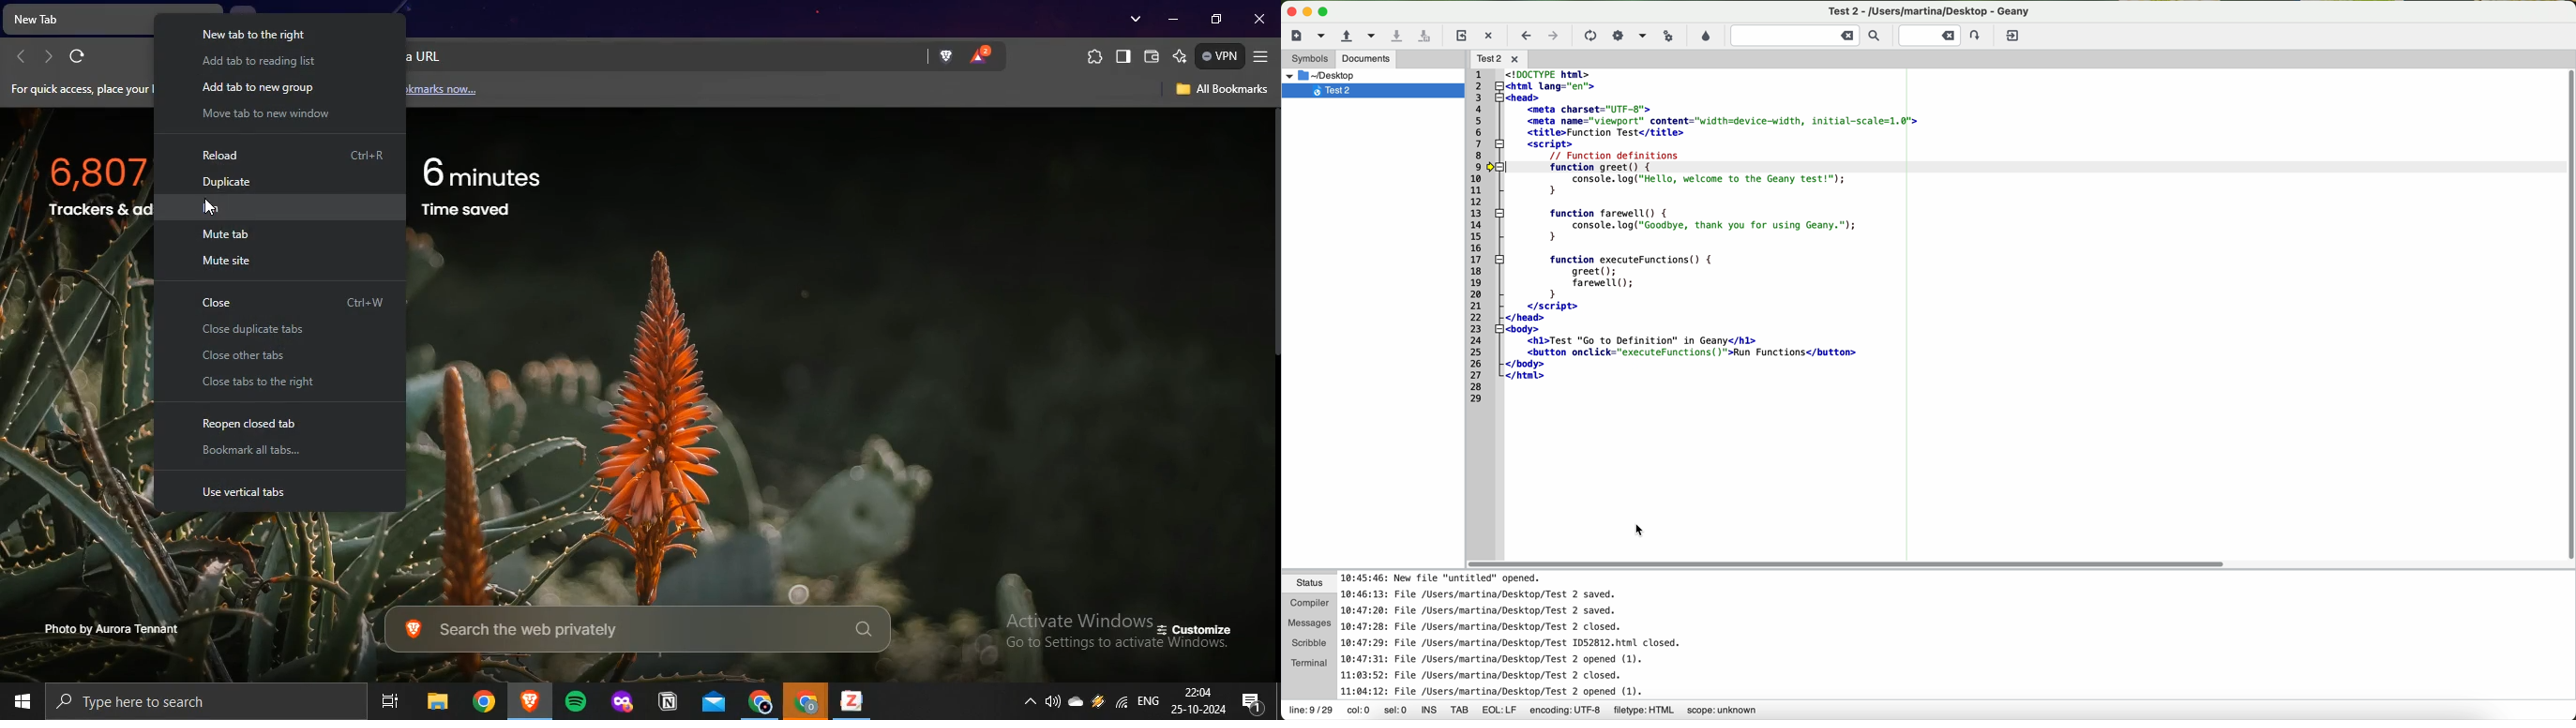  What do you see at coordinates (1257, 702) in the screenshot?
I see `notifications` at bounding box center [1257, 702].